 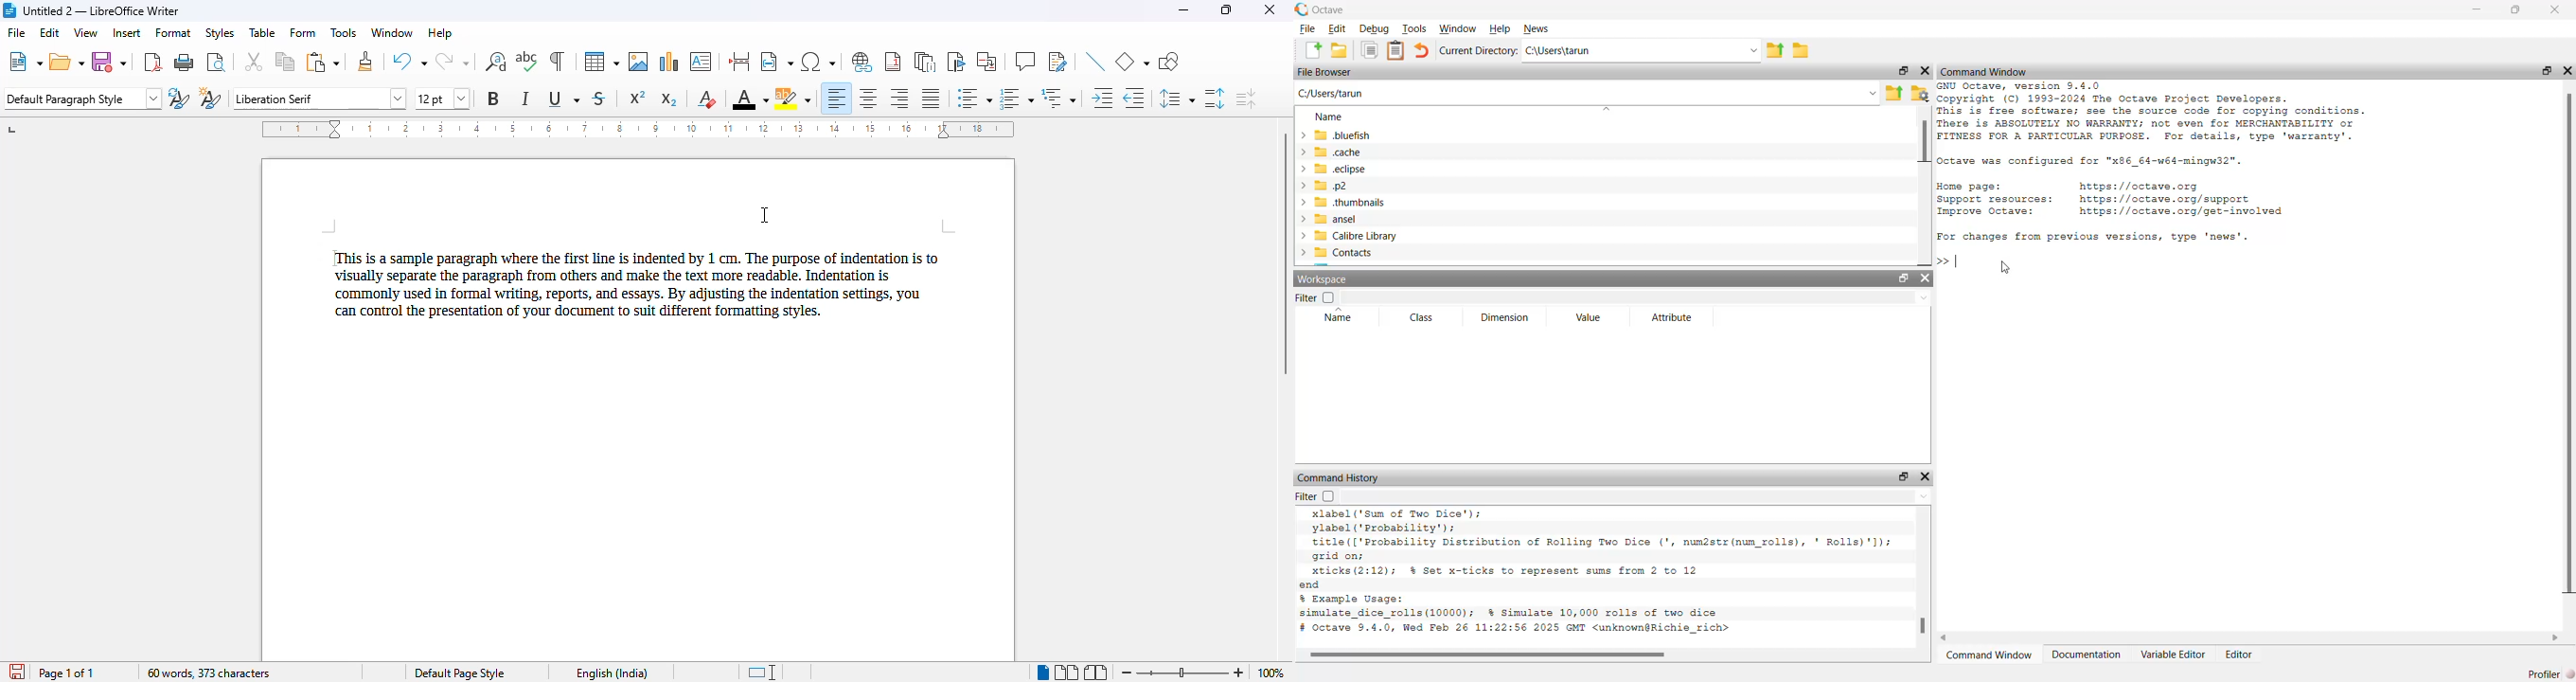 I want to click on maximize, so click(x=1227, y=10).